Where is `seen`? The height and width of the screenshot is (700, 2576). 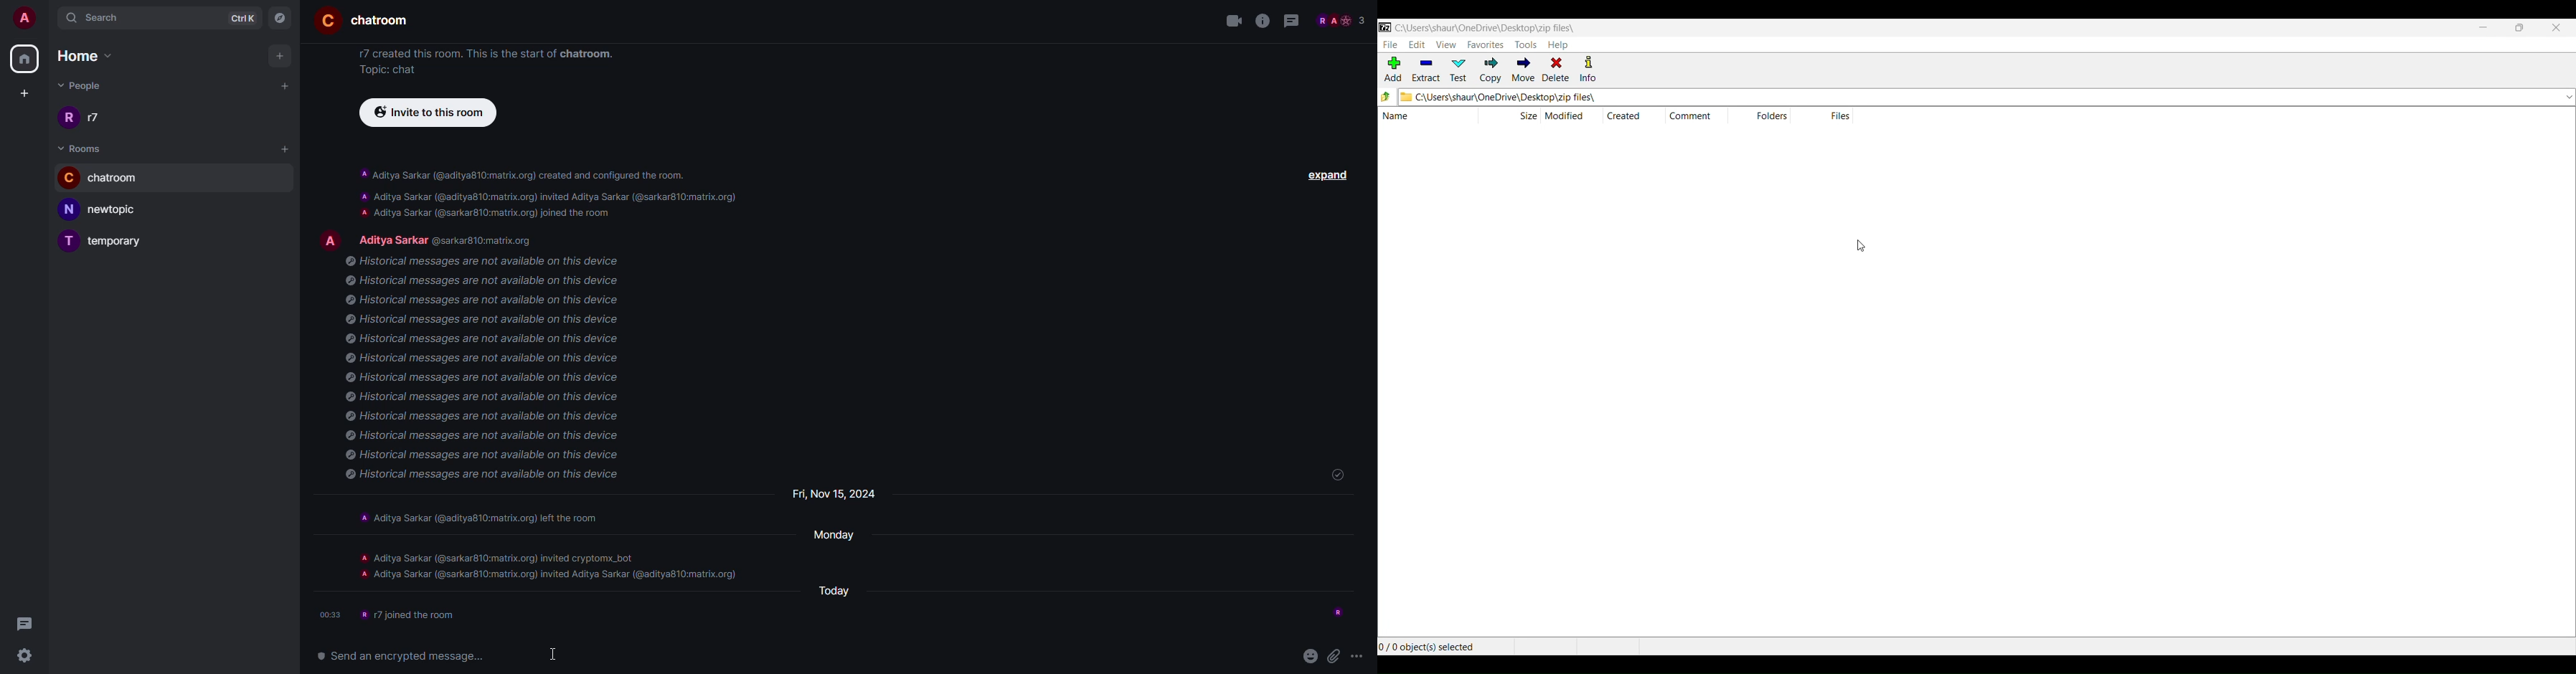
seen is located at coordinates (1336, 610).